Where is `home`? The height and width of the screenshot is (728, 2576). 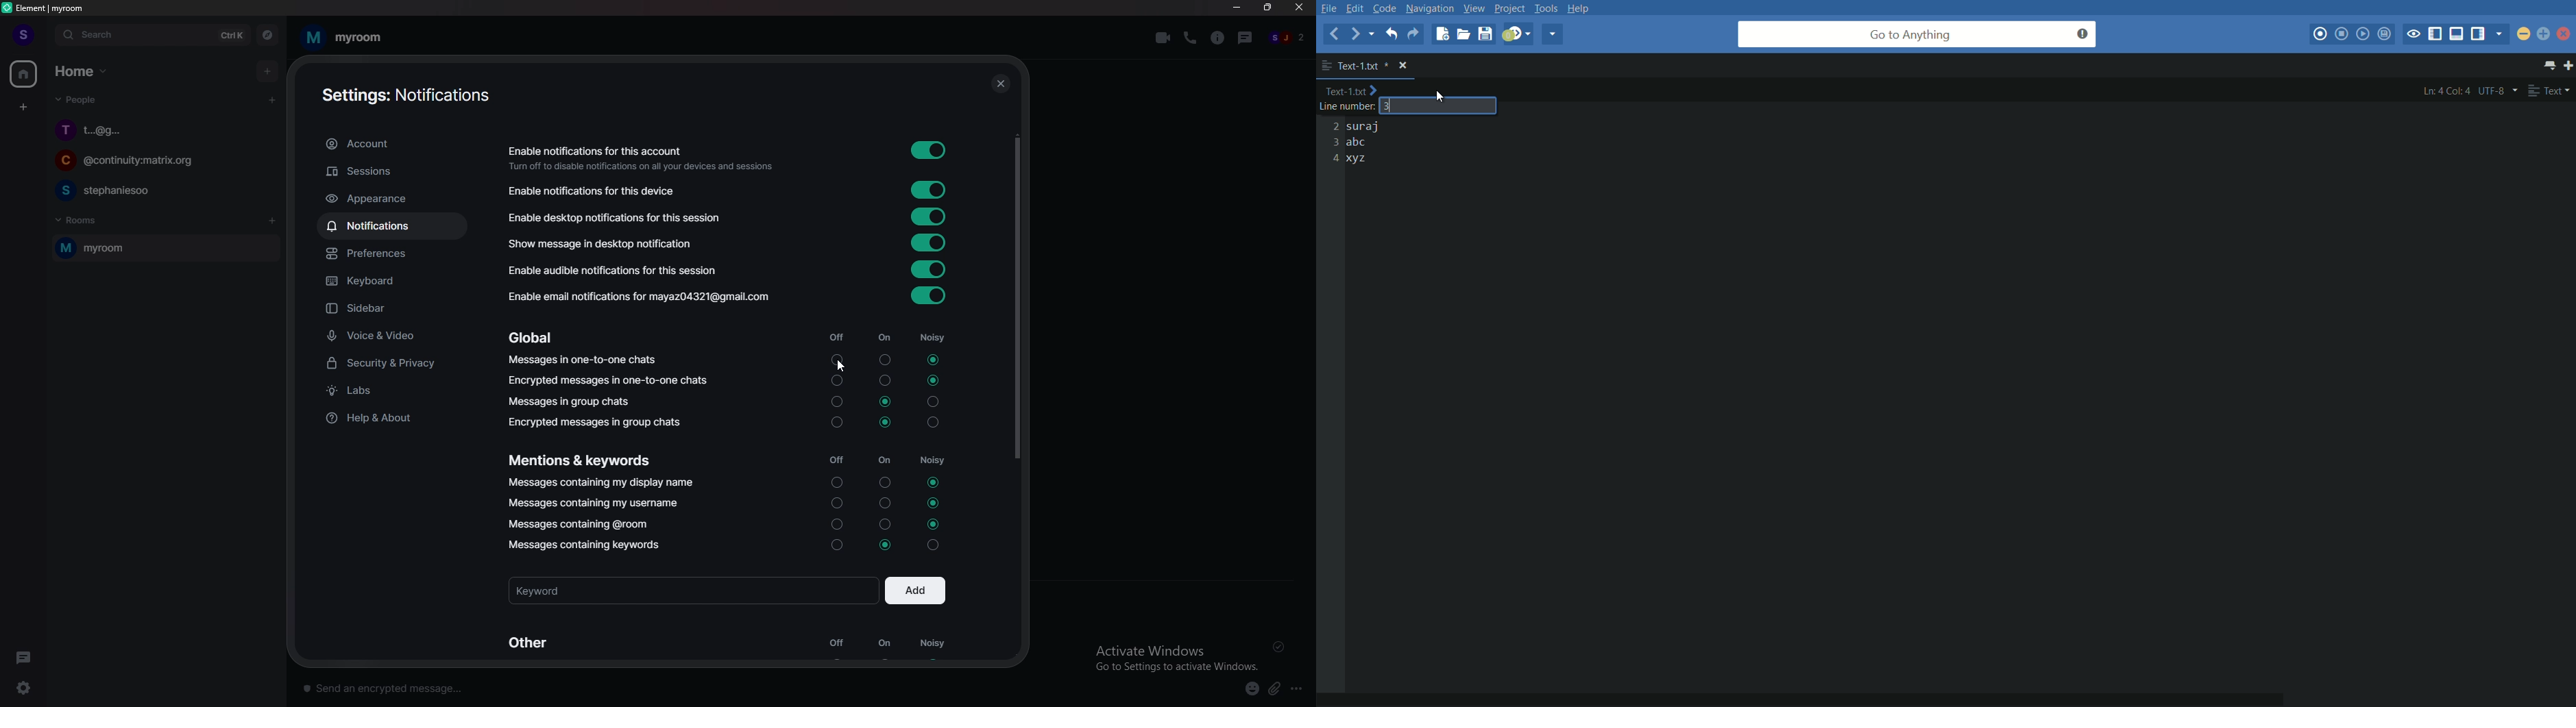
home is located at coordinates (83, 71).